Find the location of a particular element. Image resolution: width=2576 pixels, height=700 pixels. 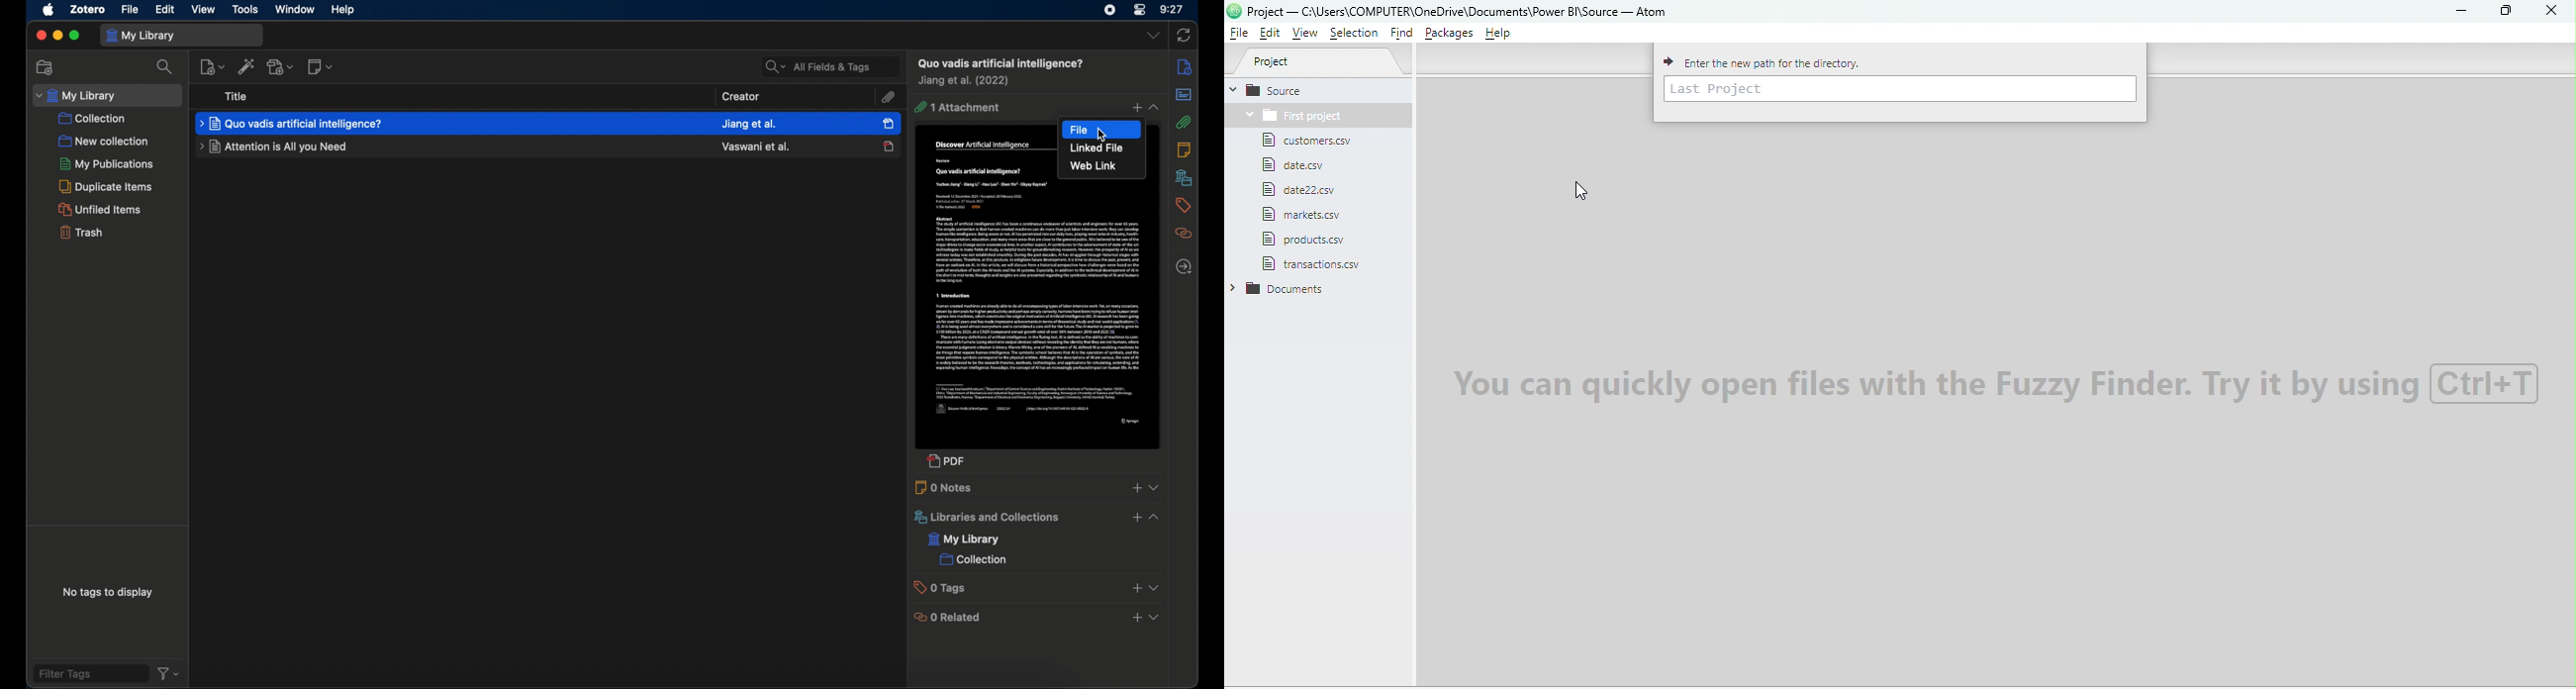

view is located at coordinates (203, 9).